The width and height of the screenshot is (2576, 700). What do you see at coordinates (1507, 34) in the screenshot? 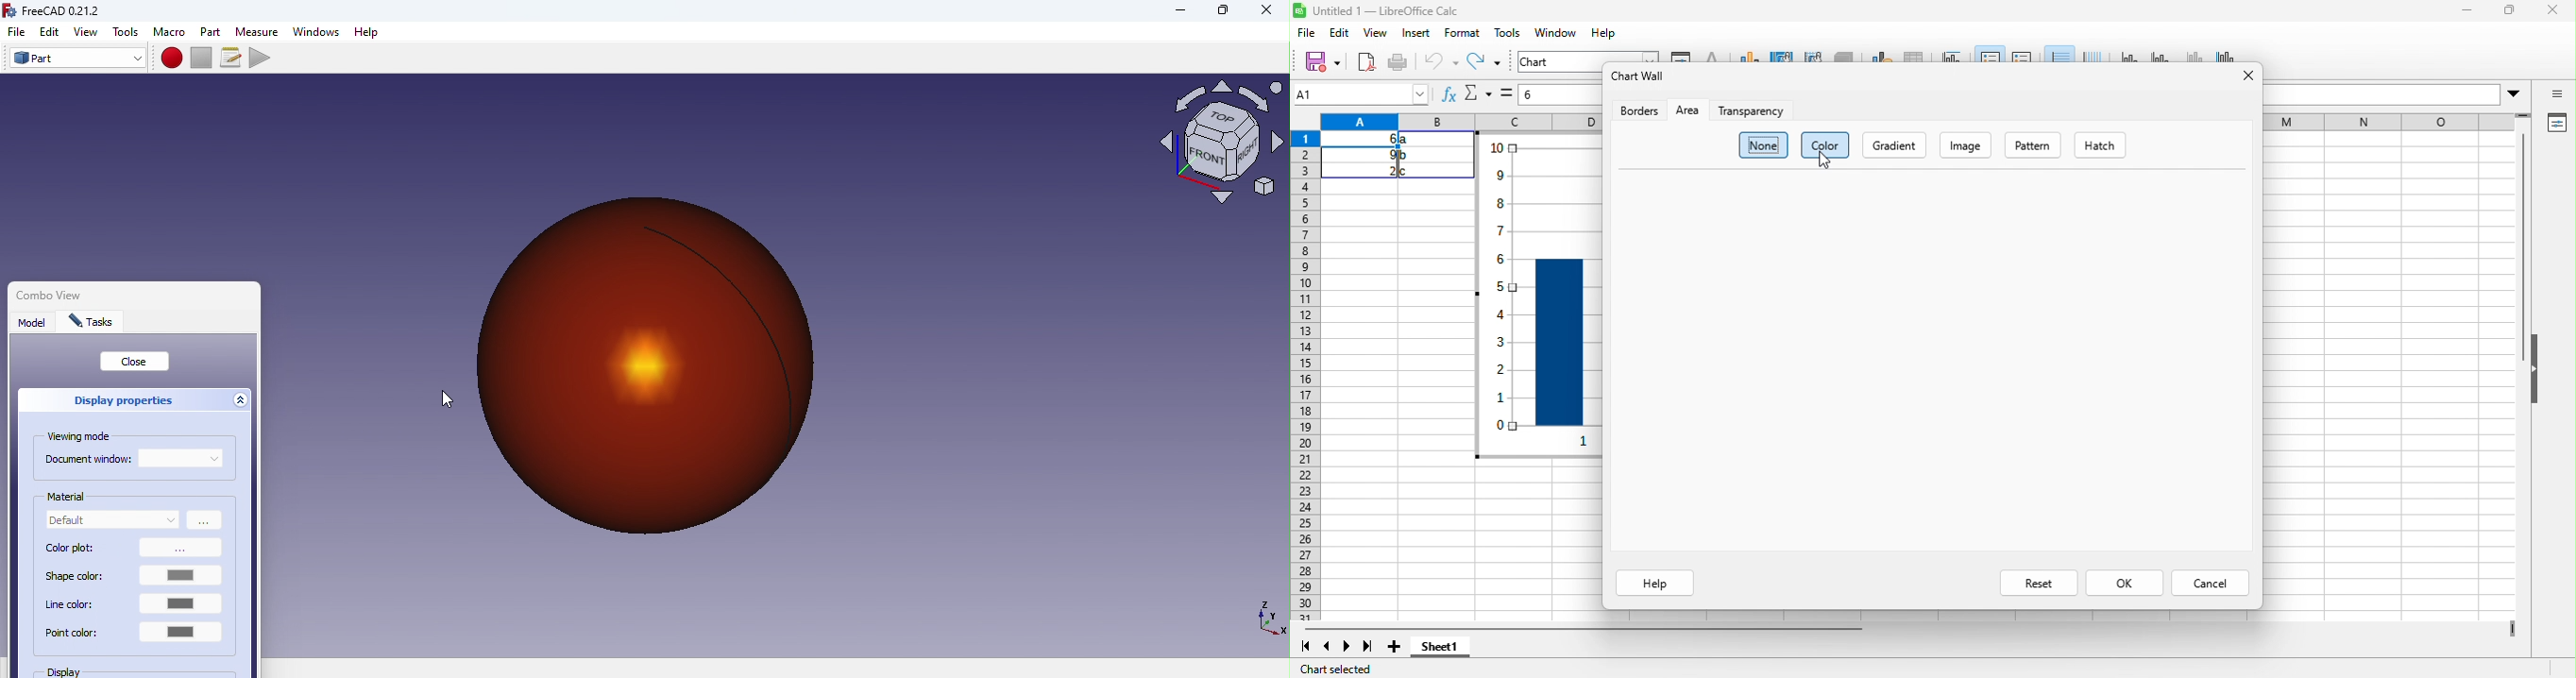
I see `tools` at bounding box center [1507, 34].